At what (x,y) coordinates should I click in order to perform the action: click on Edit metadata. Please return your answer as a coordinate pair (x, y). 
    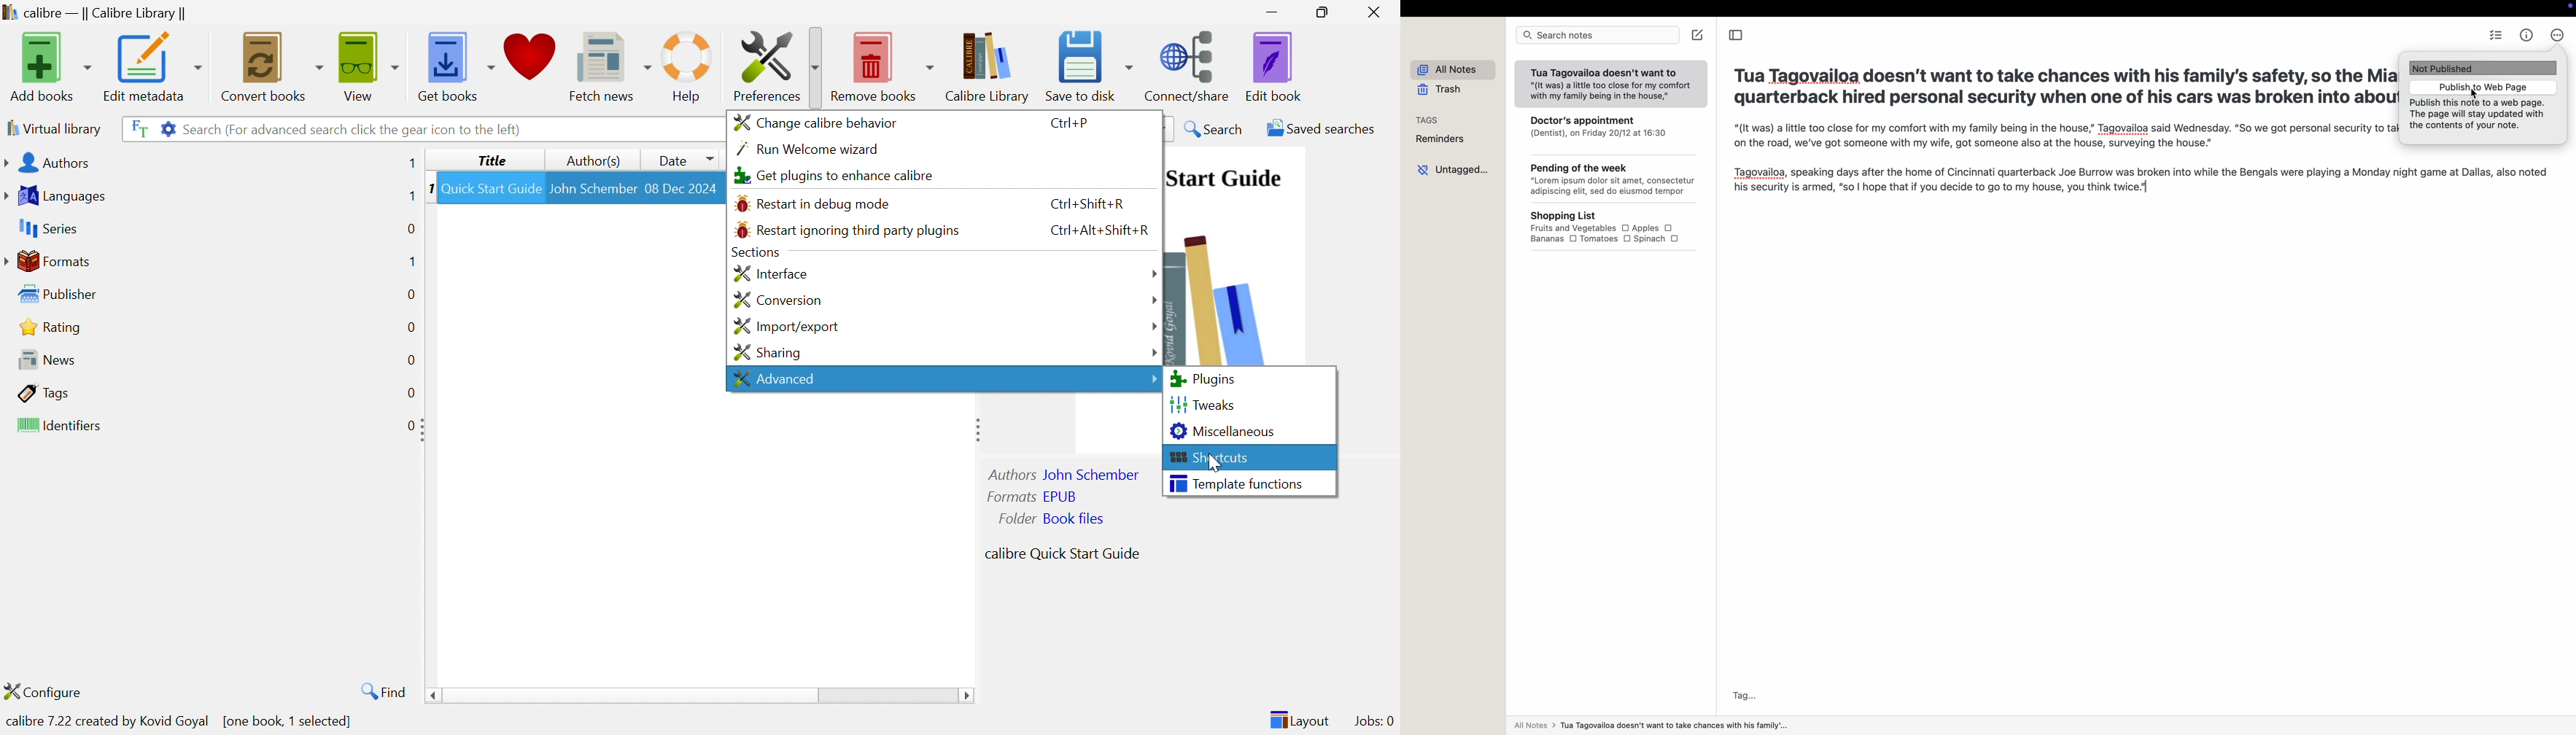
    Looking at the image, I should click on (151, 67).